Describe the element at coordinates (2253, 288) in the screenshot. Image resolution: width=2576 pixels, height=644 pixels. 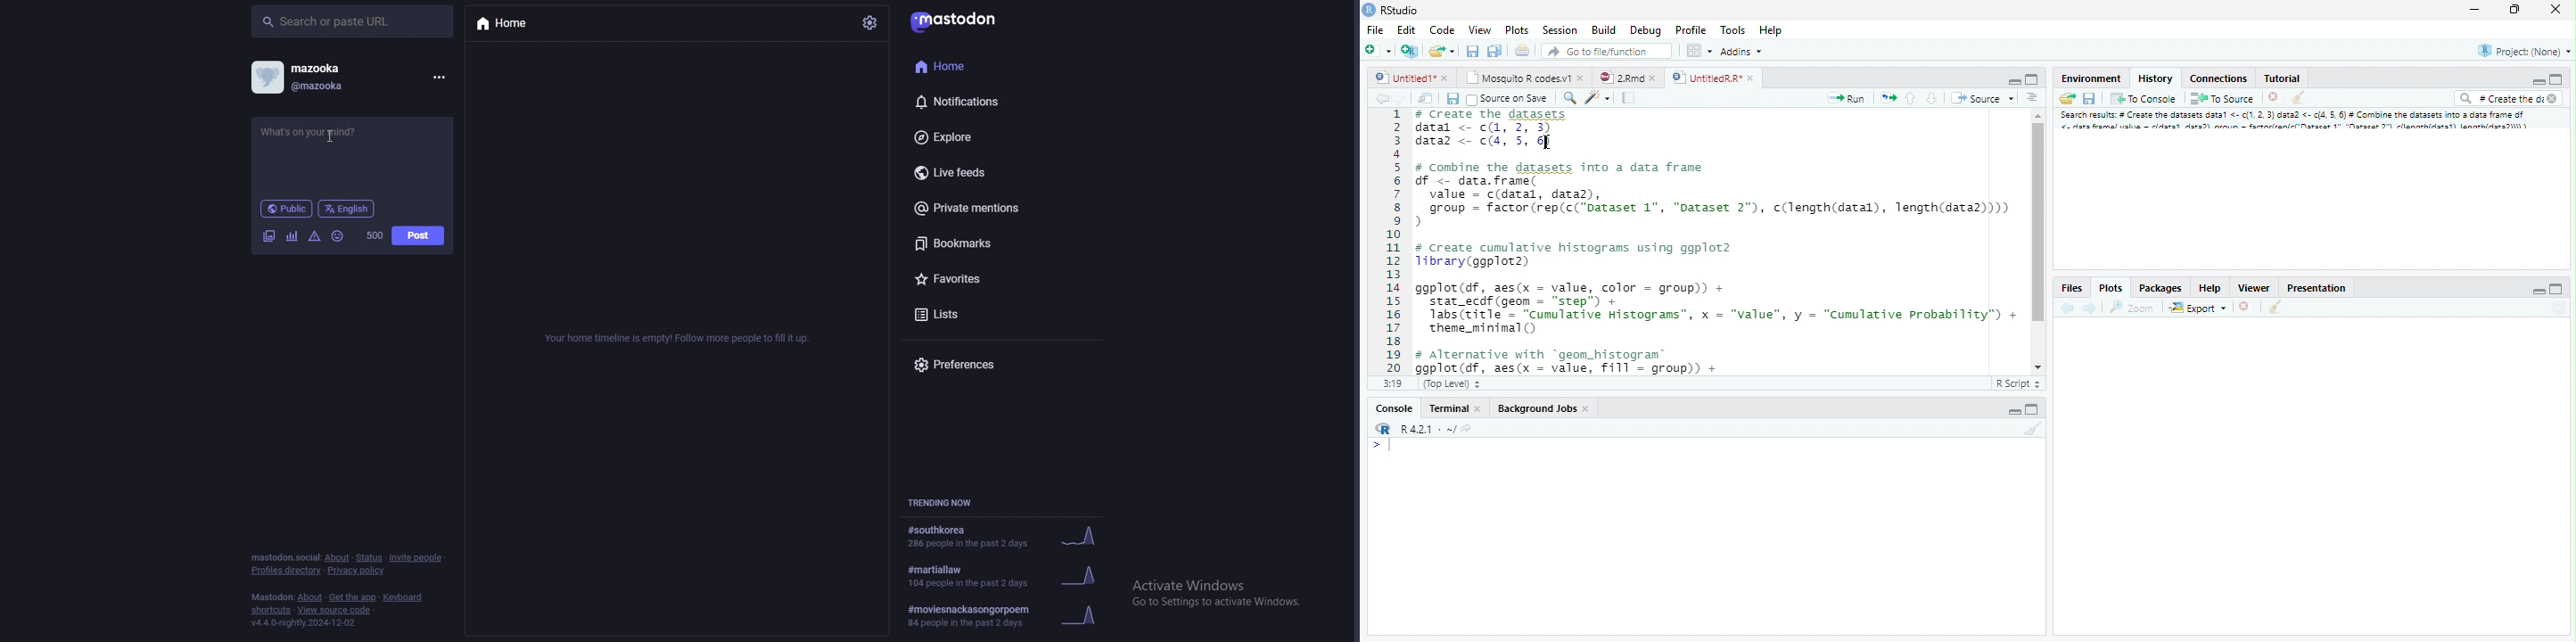
I see `Viewer` at that location.